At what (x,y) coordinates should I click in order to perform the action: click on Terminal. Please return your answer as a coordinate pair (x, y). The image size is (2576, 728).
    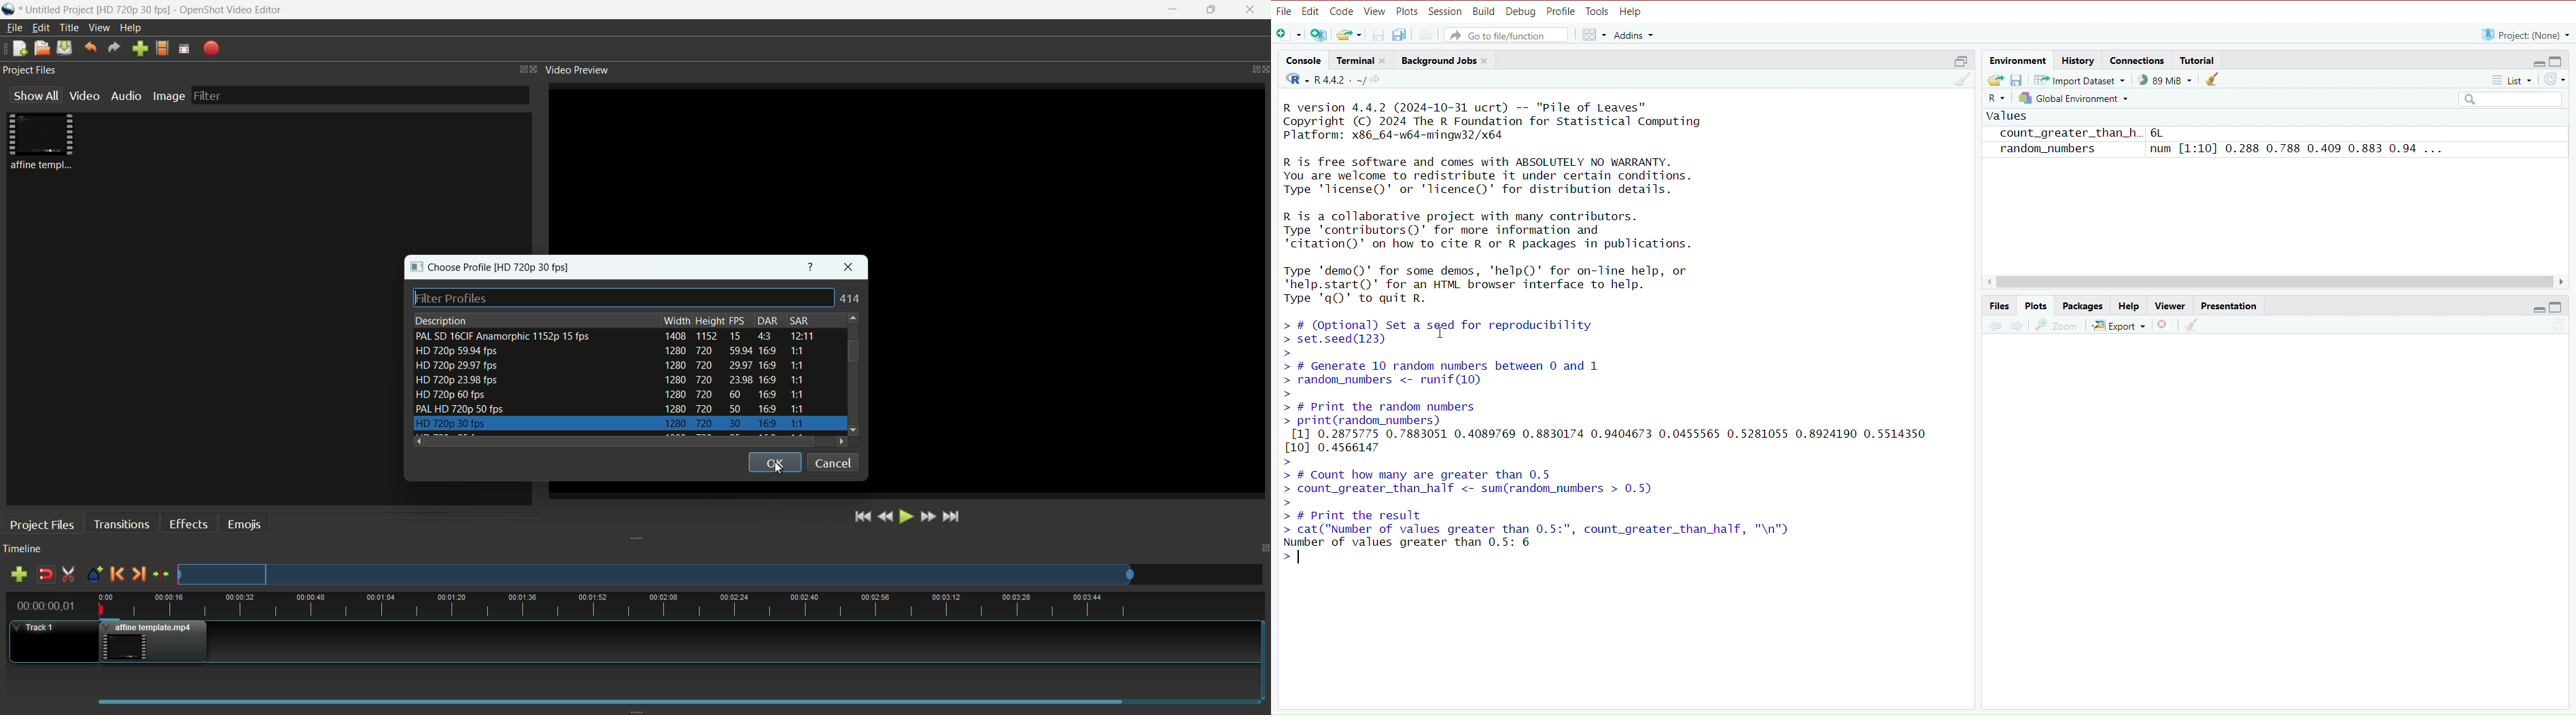
    Looking at the image, I should click on (1359, 60).